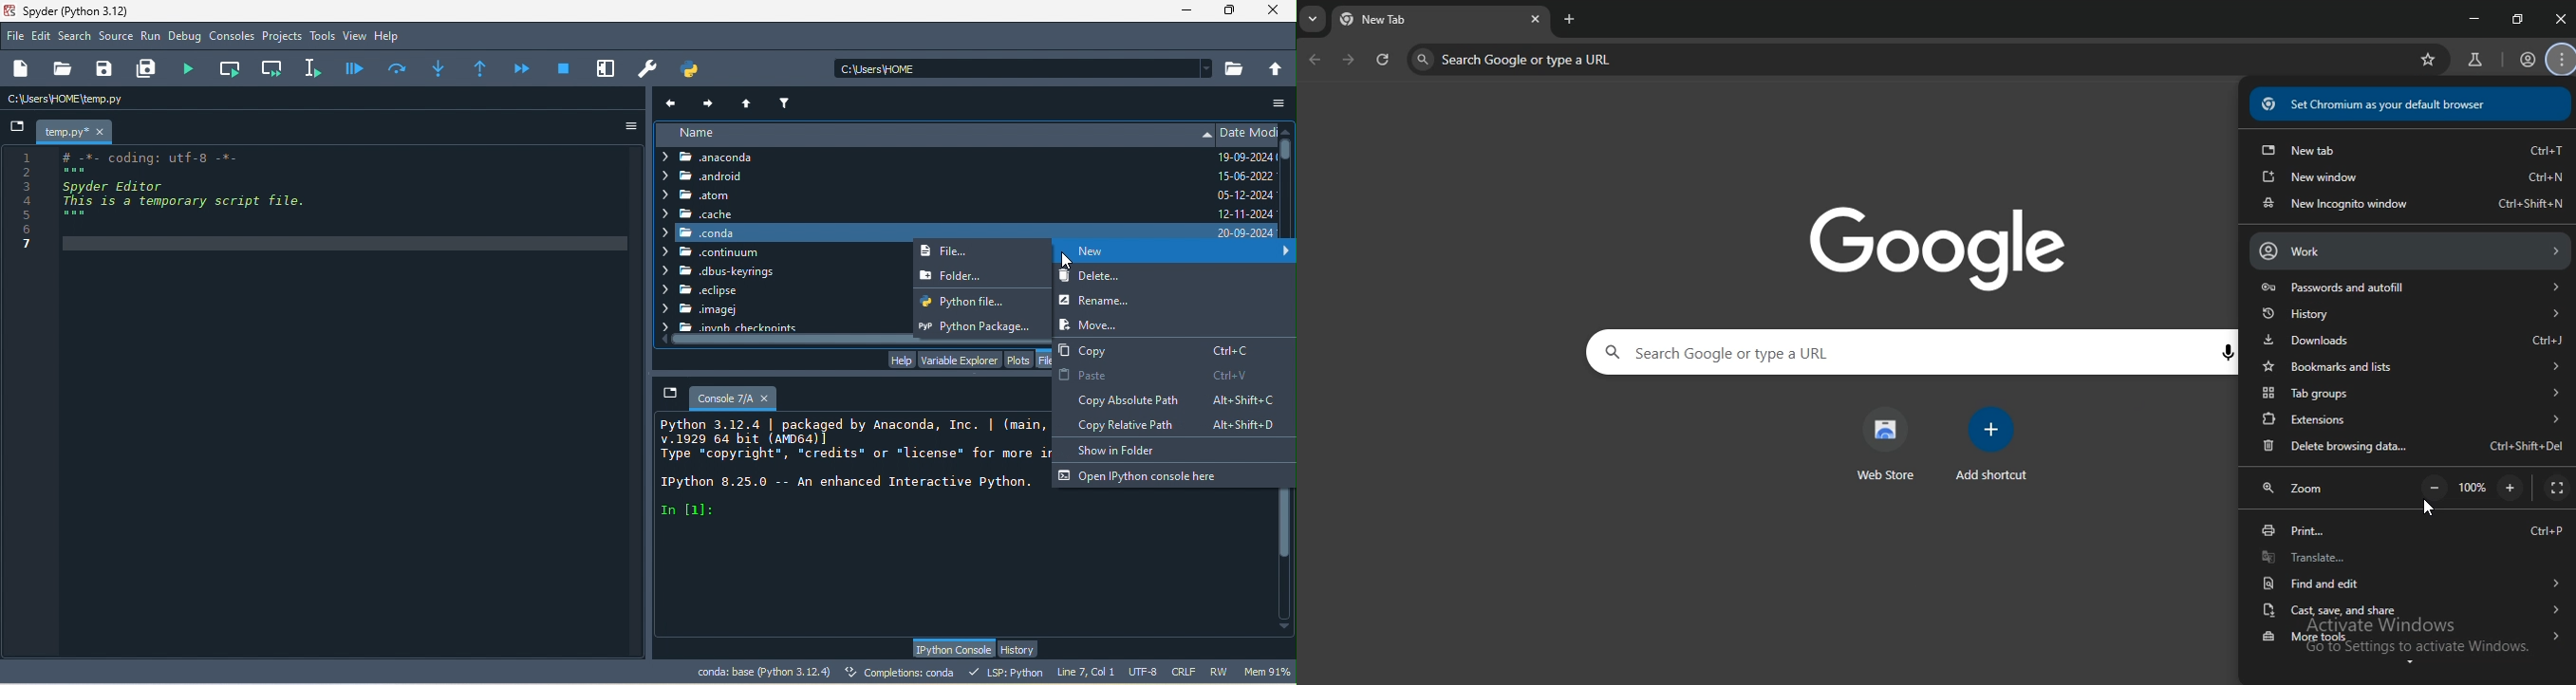  Describe the element at coordinates (1629, 58) in the screenshot. I see `search google or type a url` at that location.